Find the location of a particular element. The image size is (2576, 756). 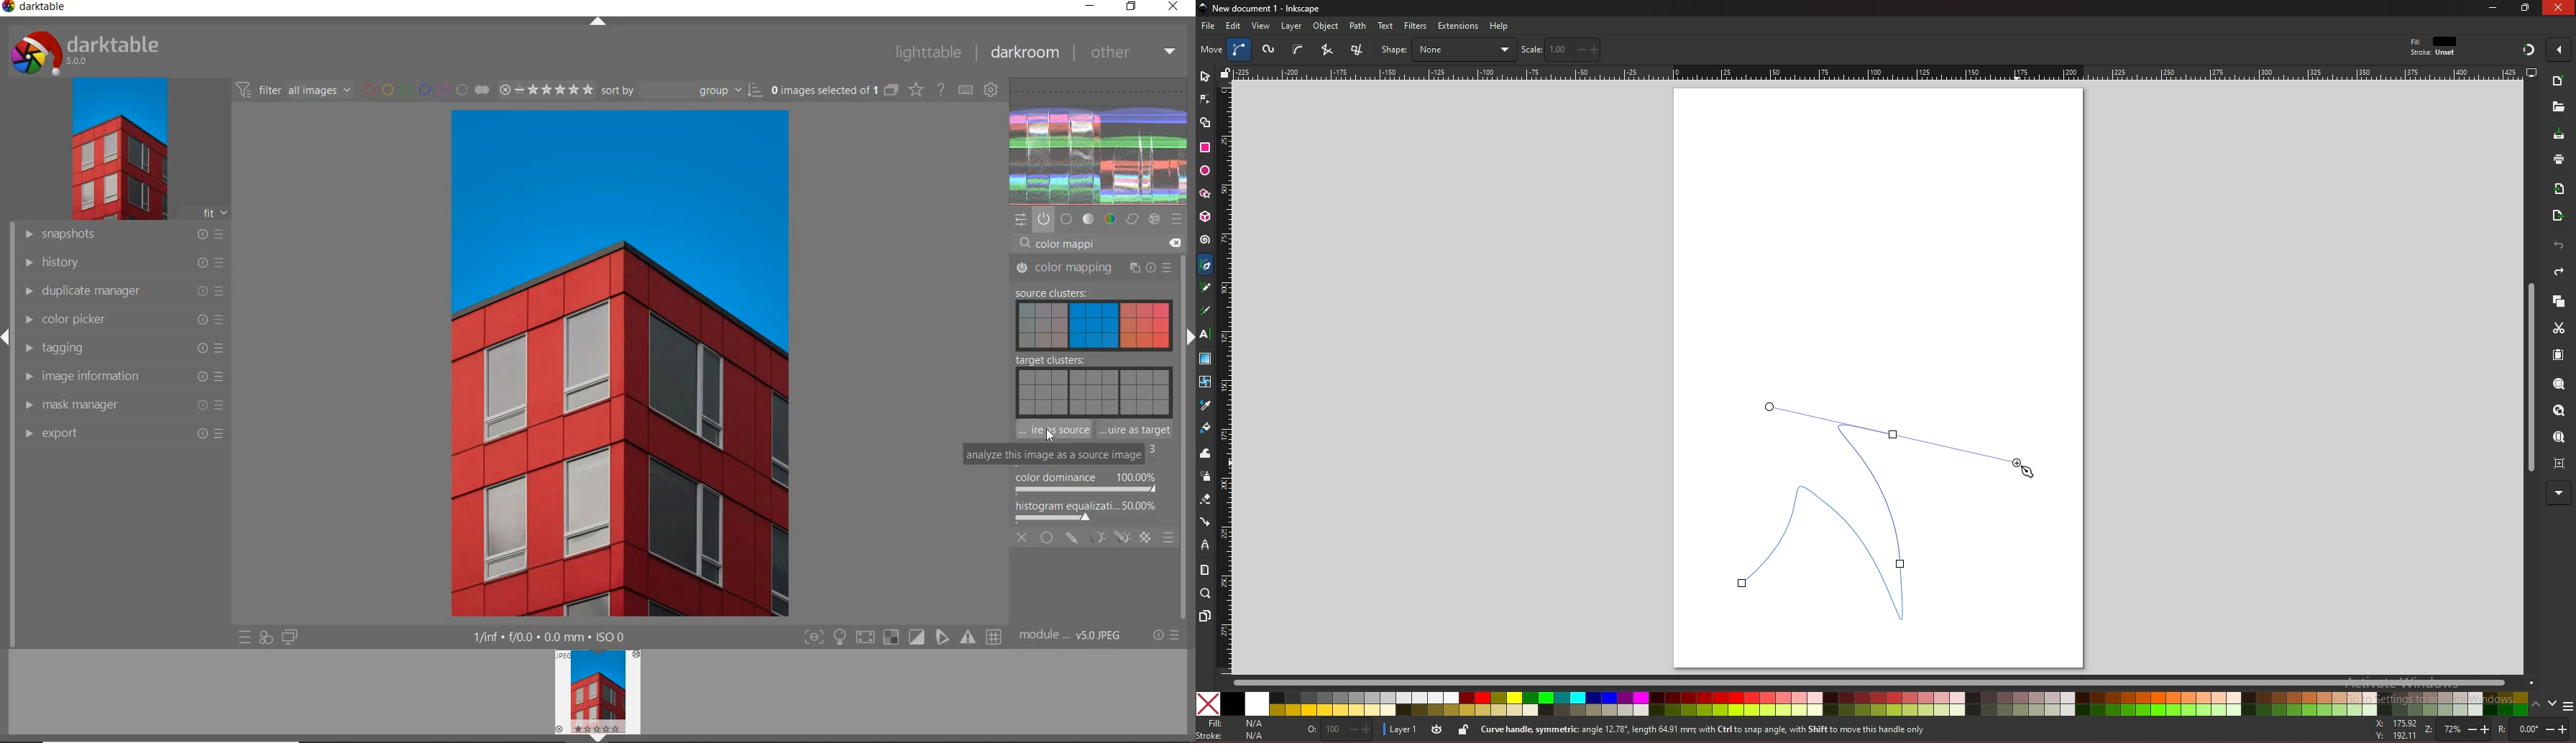

define keyboard shortcut is located at coordinates (966, 90).